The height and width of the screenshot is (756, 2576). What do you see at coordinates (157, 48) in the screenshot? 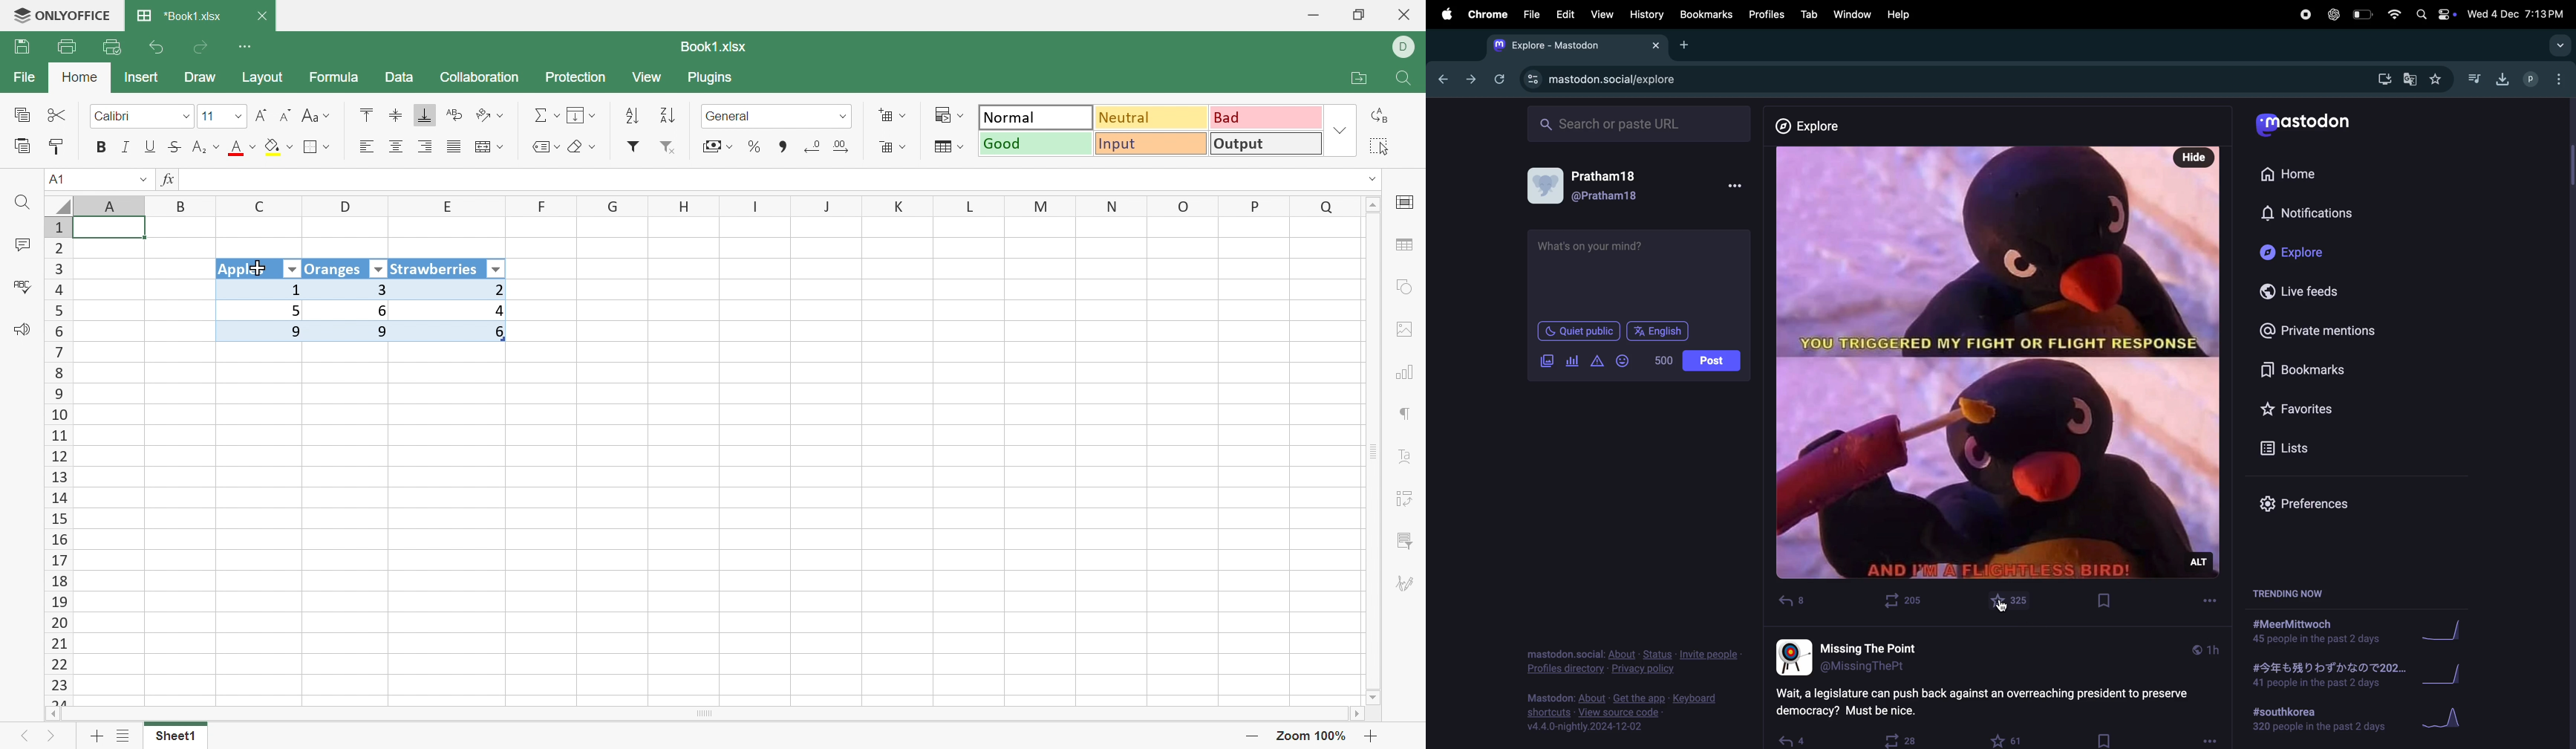
I see `Undo` at bounding box center [157, 48].